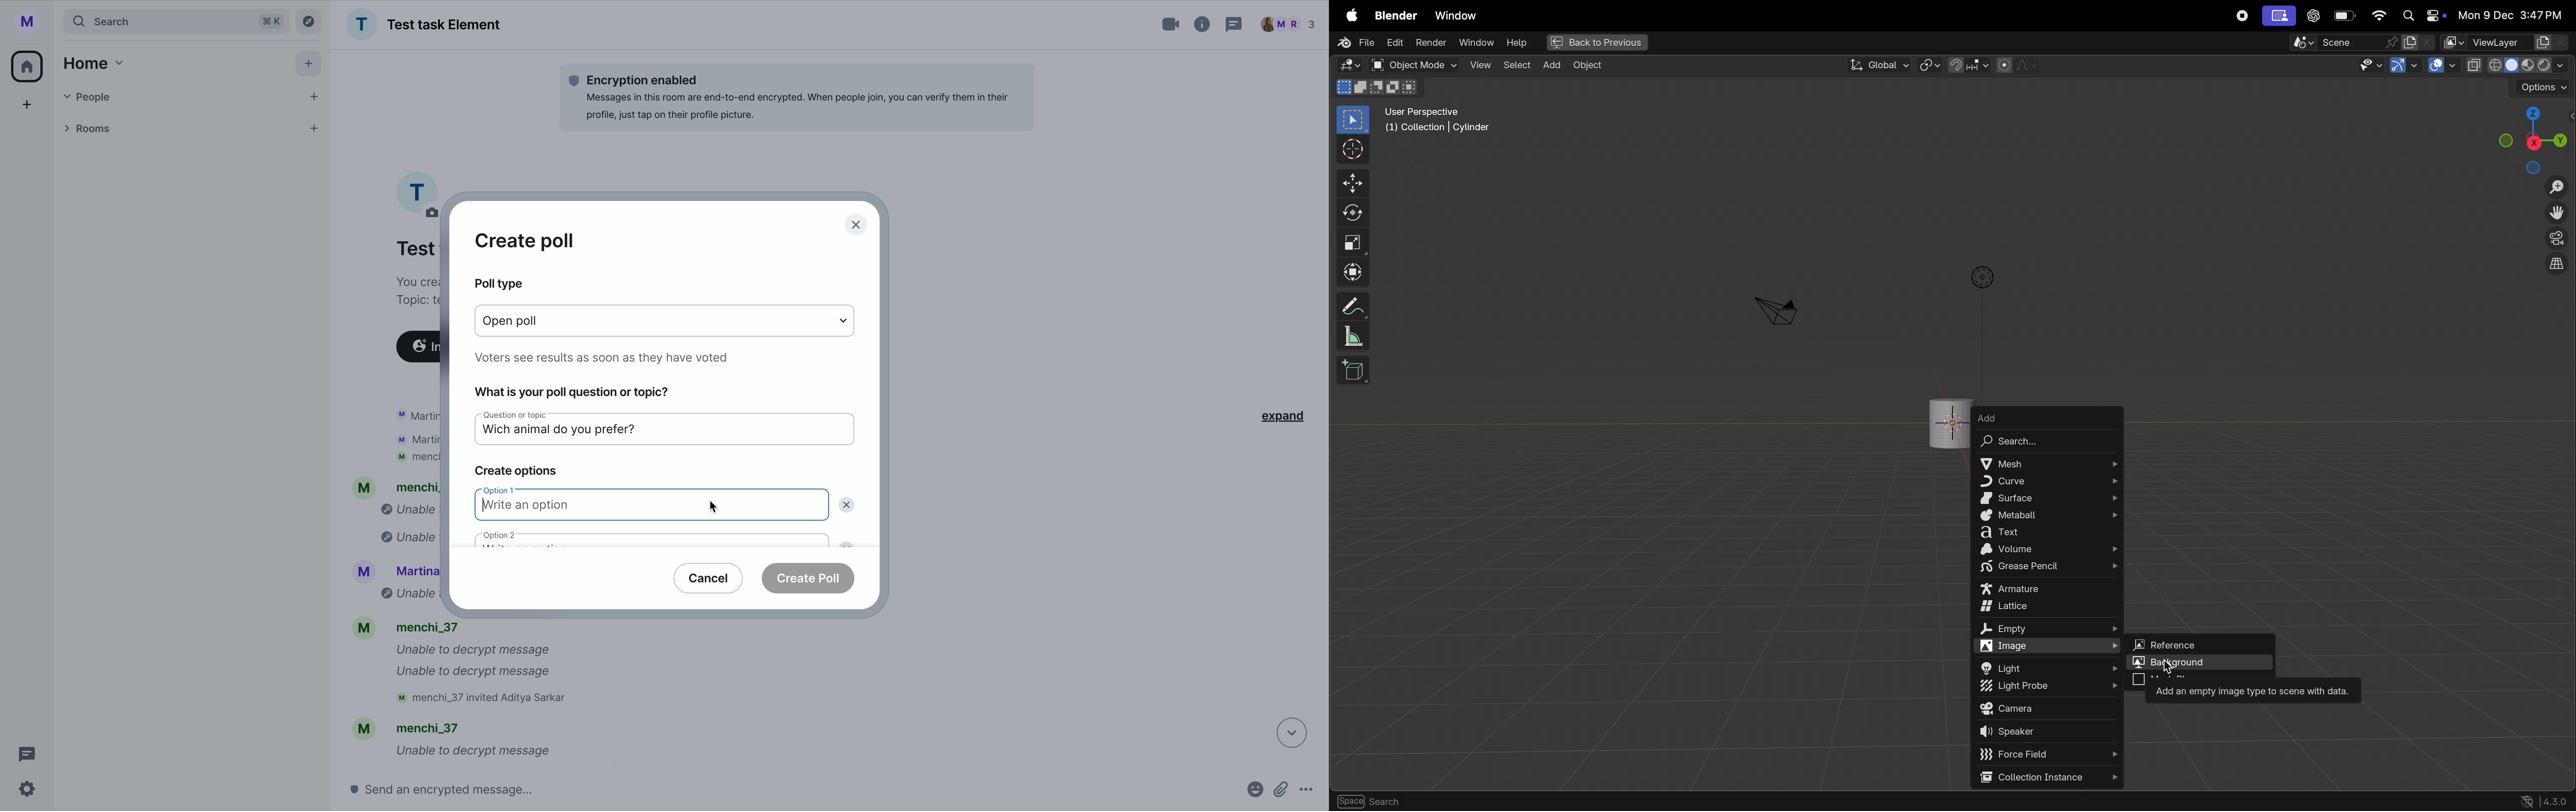 The width and height of the screenshot is (2576, 812). Describe the element at coordinates (464, 789) in the screenshot. I see `send a message` at that location.